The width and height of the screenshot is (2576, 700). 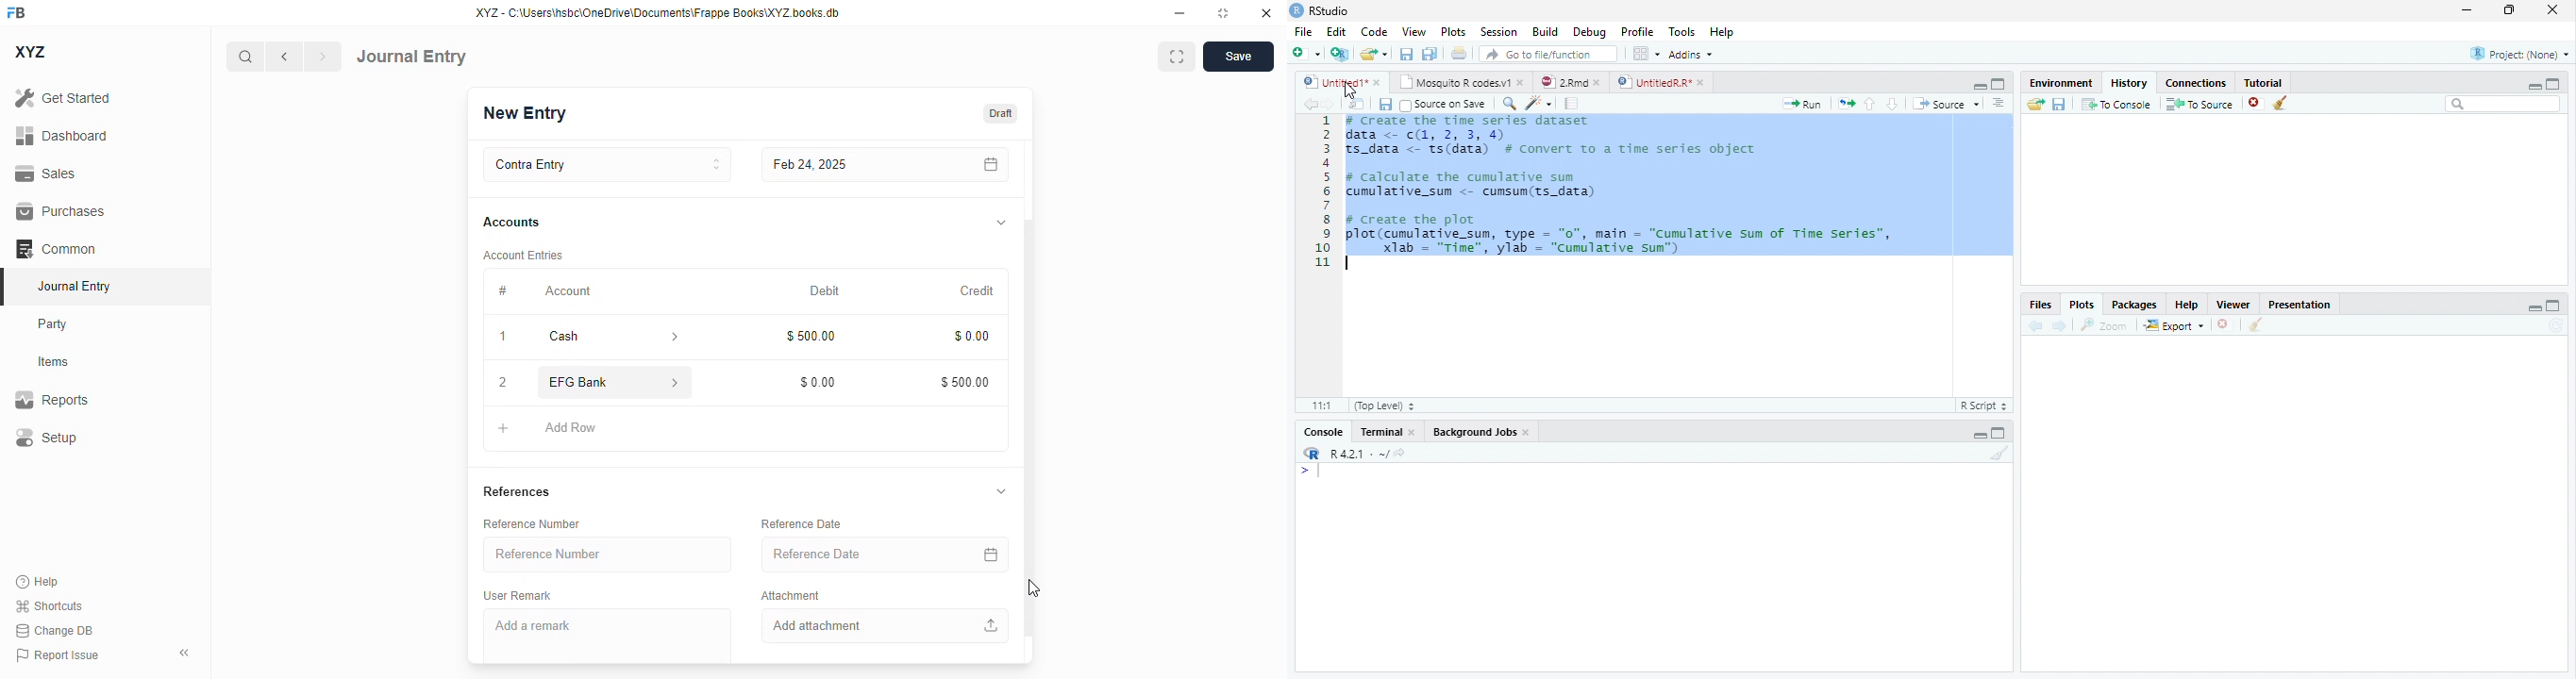 What do you see at coordinates (2104, 325) in the screenshot?
I see `Zoom` at bounding box center [2104, 325].